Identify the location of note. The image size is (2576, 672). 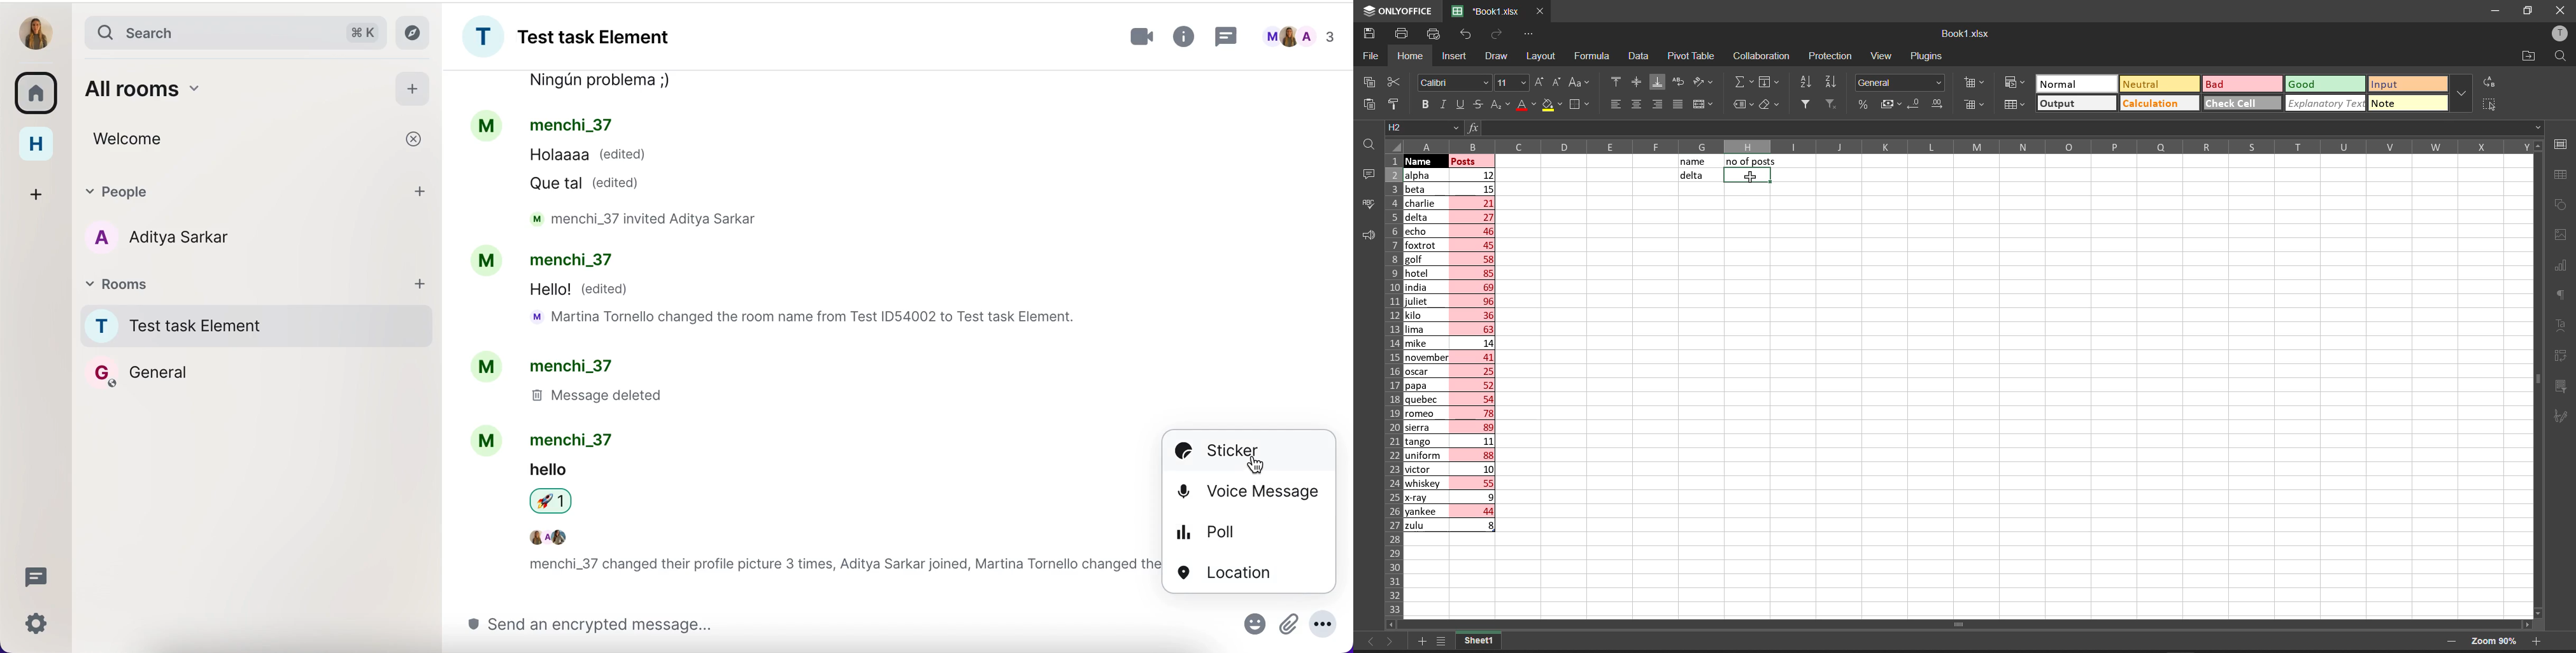
(2393, 102).